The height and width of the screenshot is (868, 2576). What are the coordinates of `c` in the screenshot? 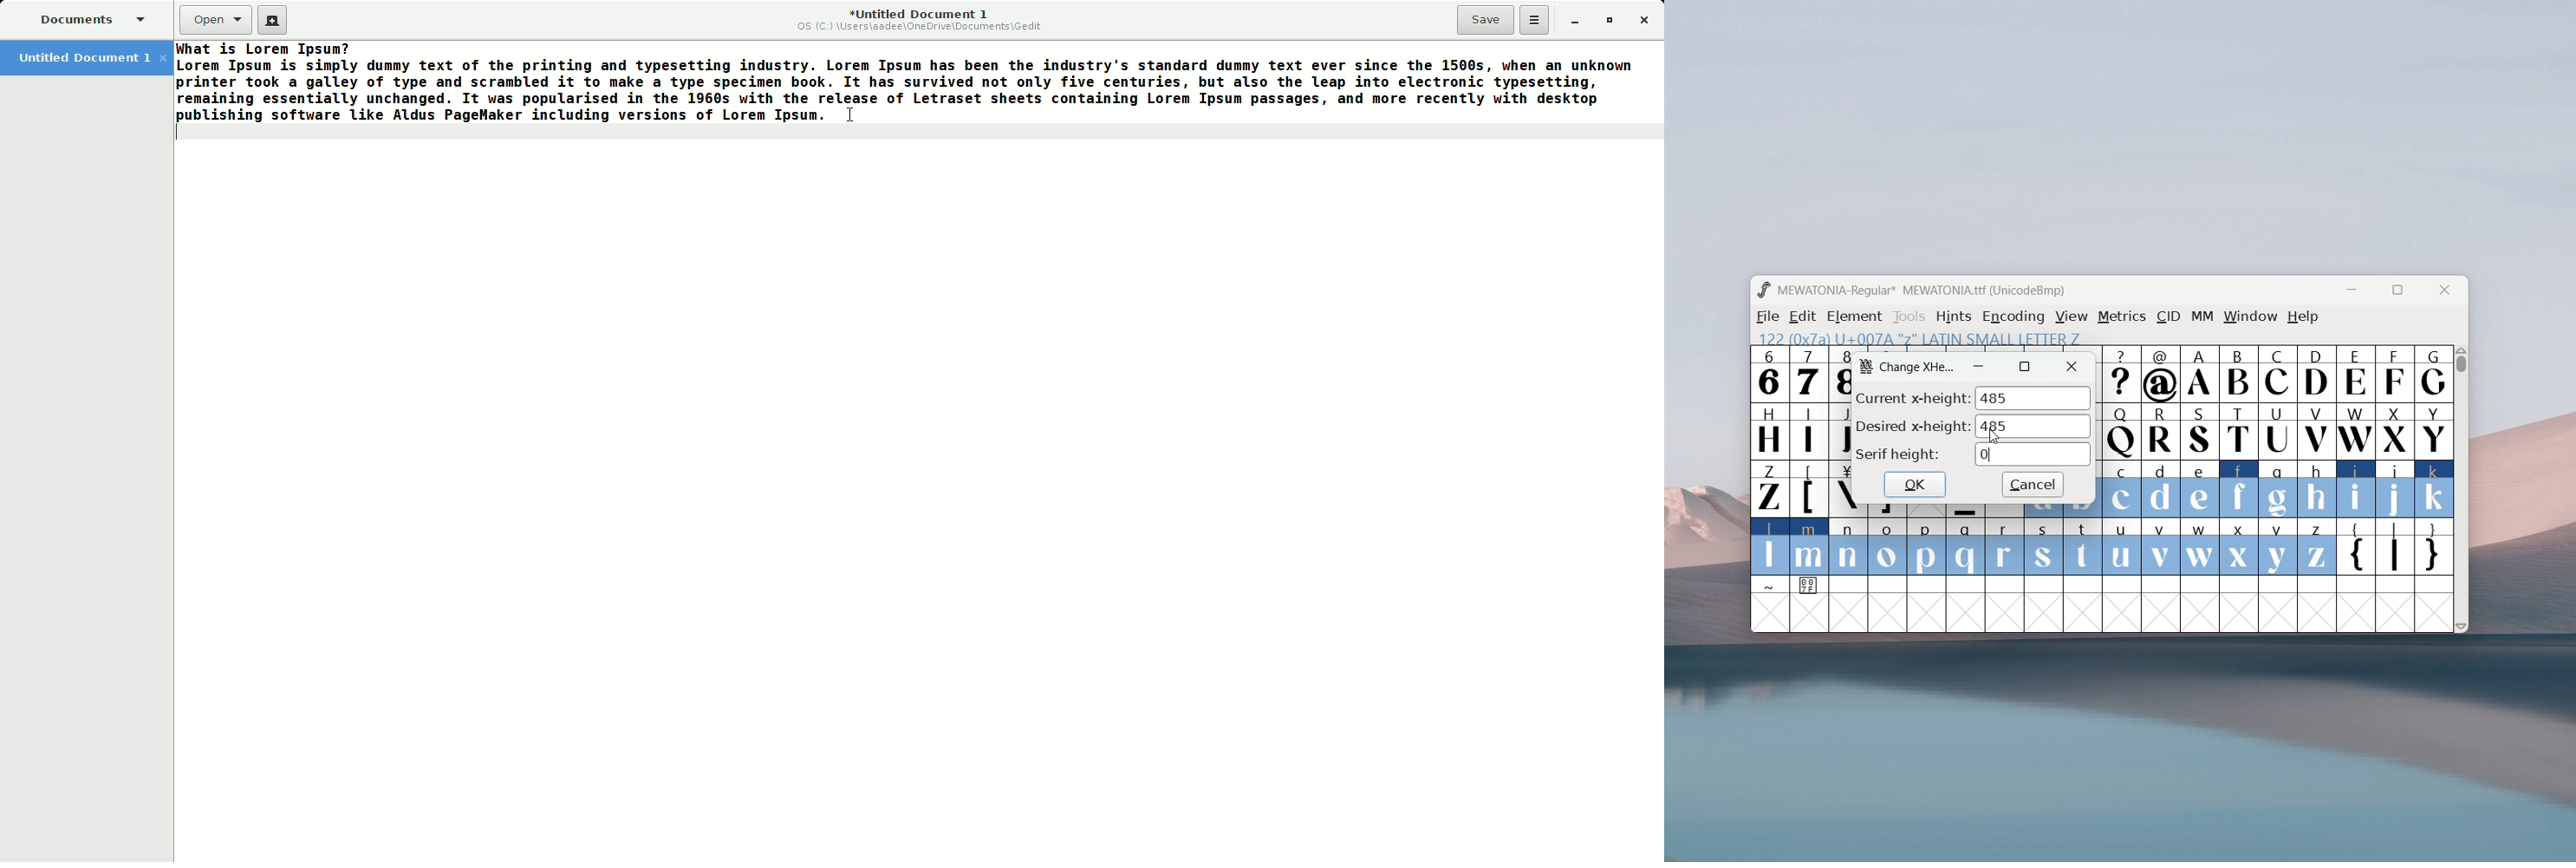 It's located at (2122, 489).